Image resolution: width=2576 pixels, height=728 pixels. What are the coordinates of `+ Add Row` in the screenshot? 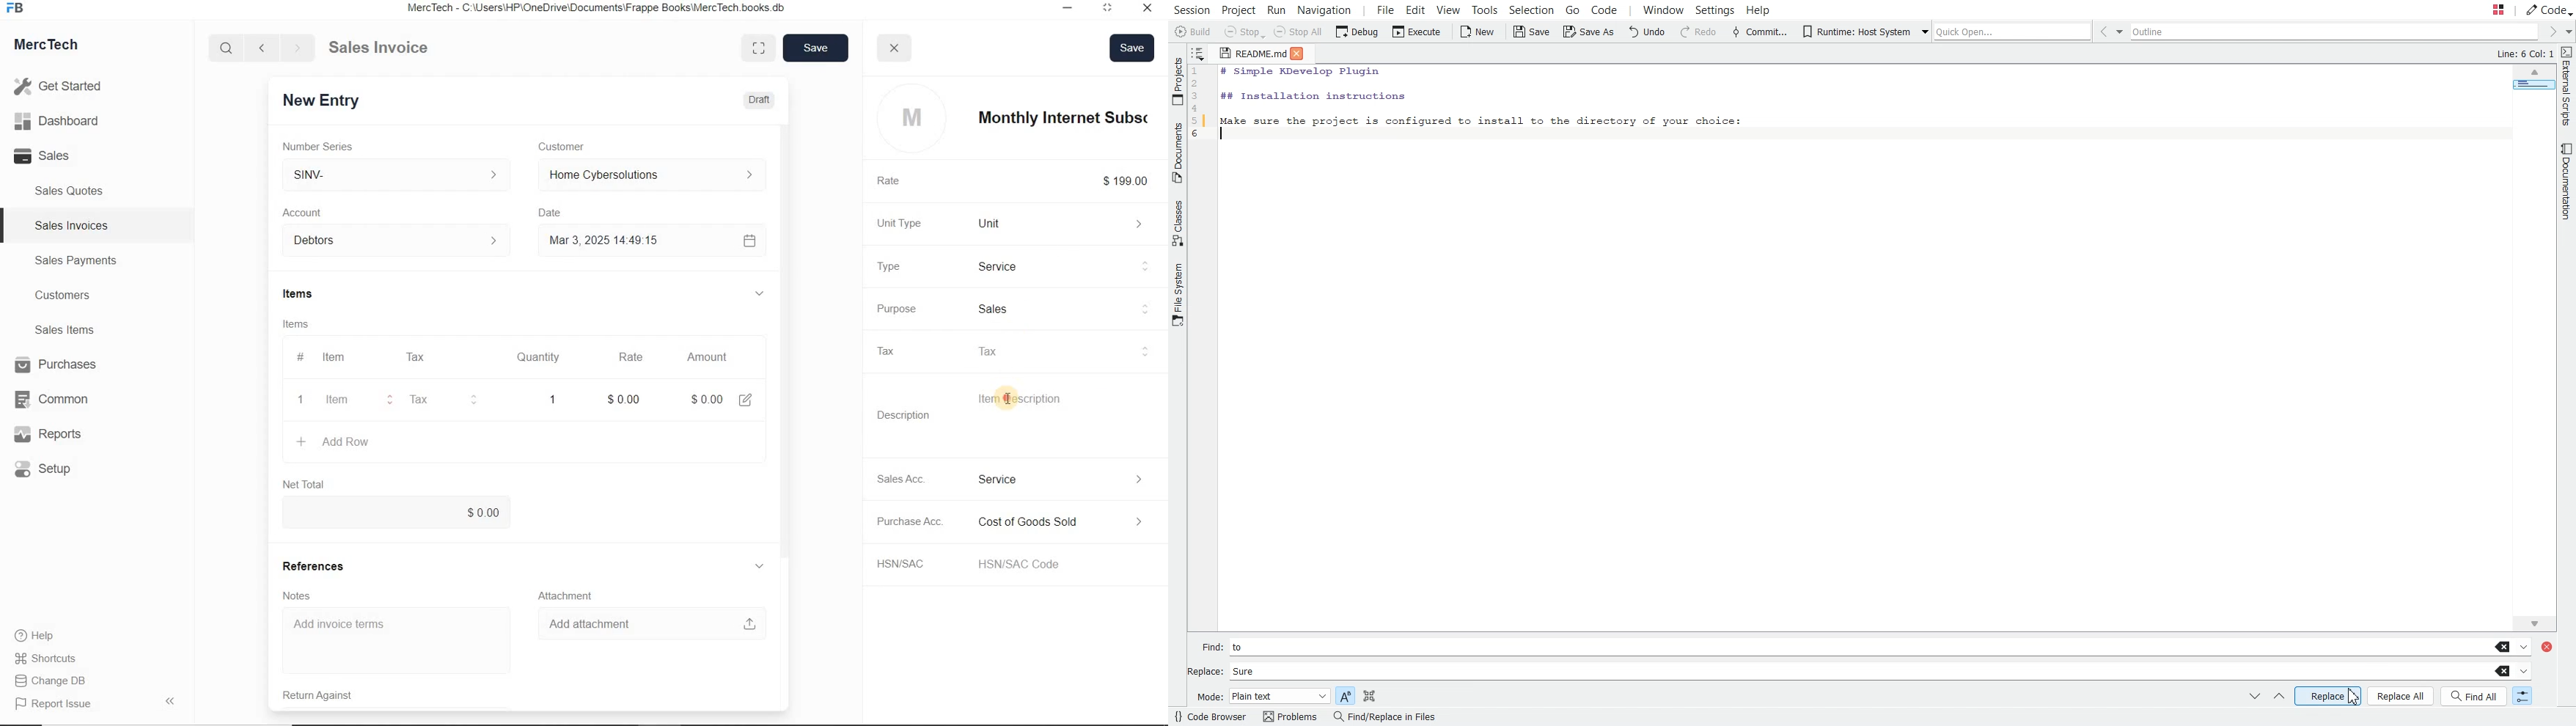 It's located at (349, 442).